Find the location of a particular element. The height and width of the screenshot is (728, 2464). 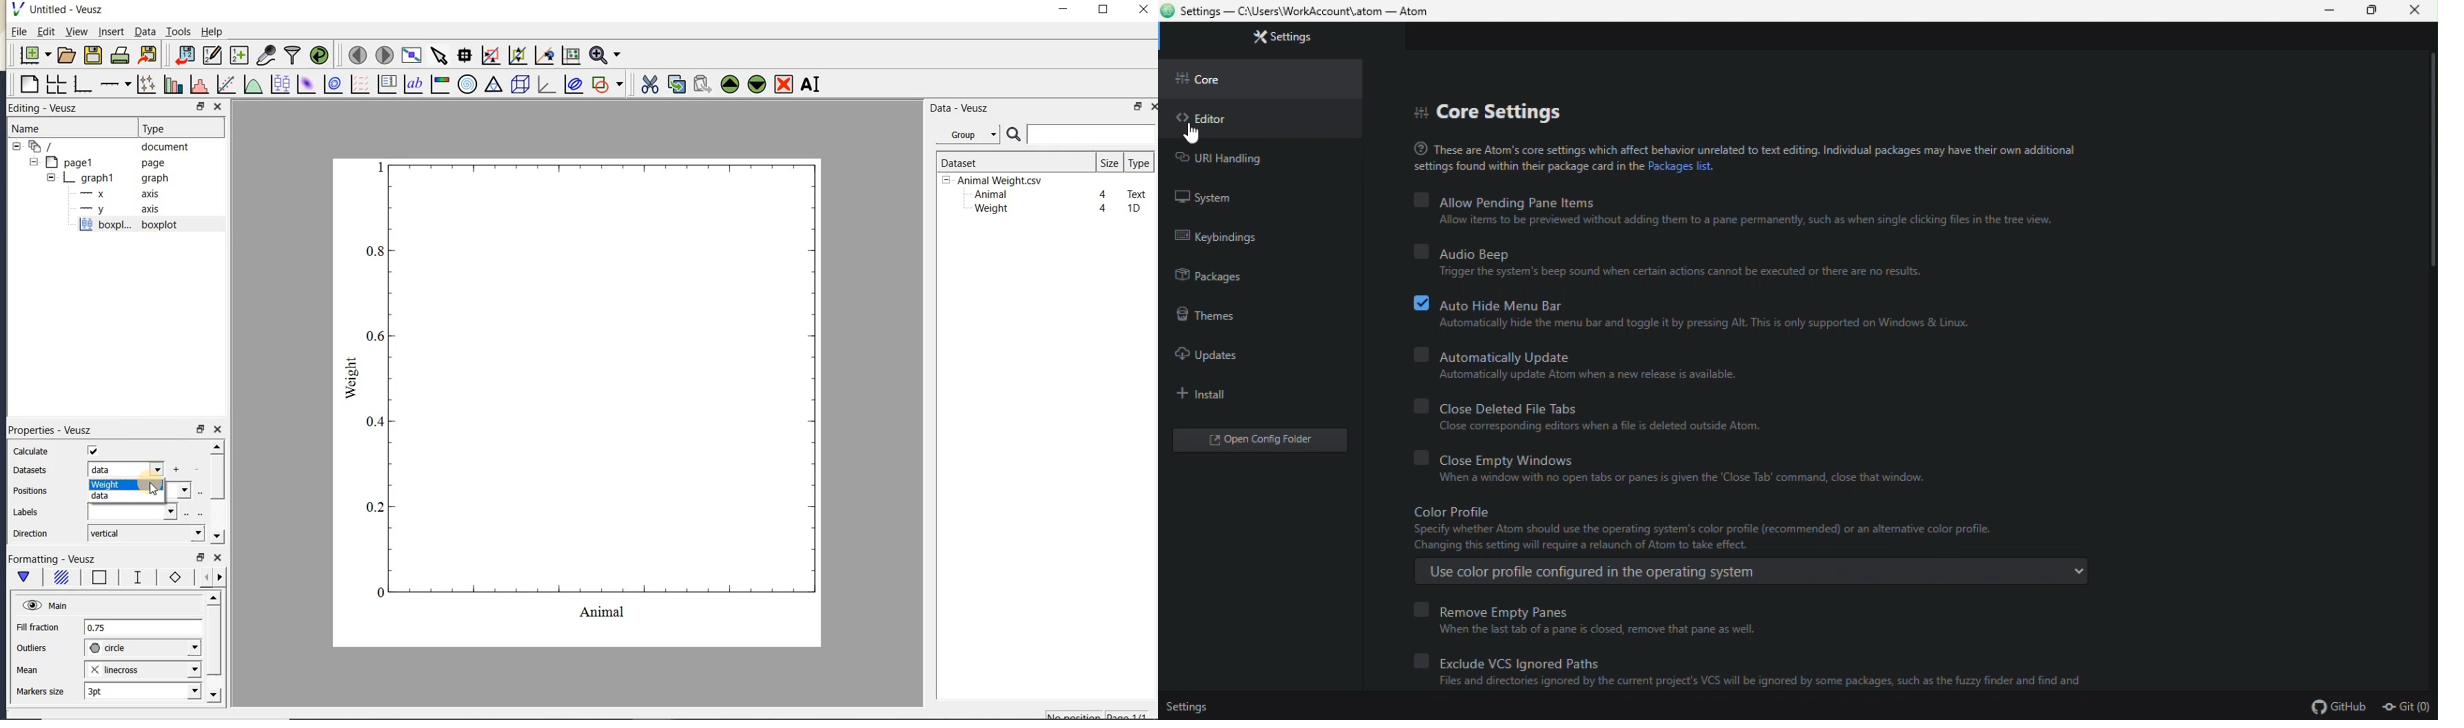

select items from the graph or scroll is located at coordinates (440, 56).